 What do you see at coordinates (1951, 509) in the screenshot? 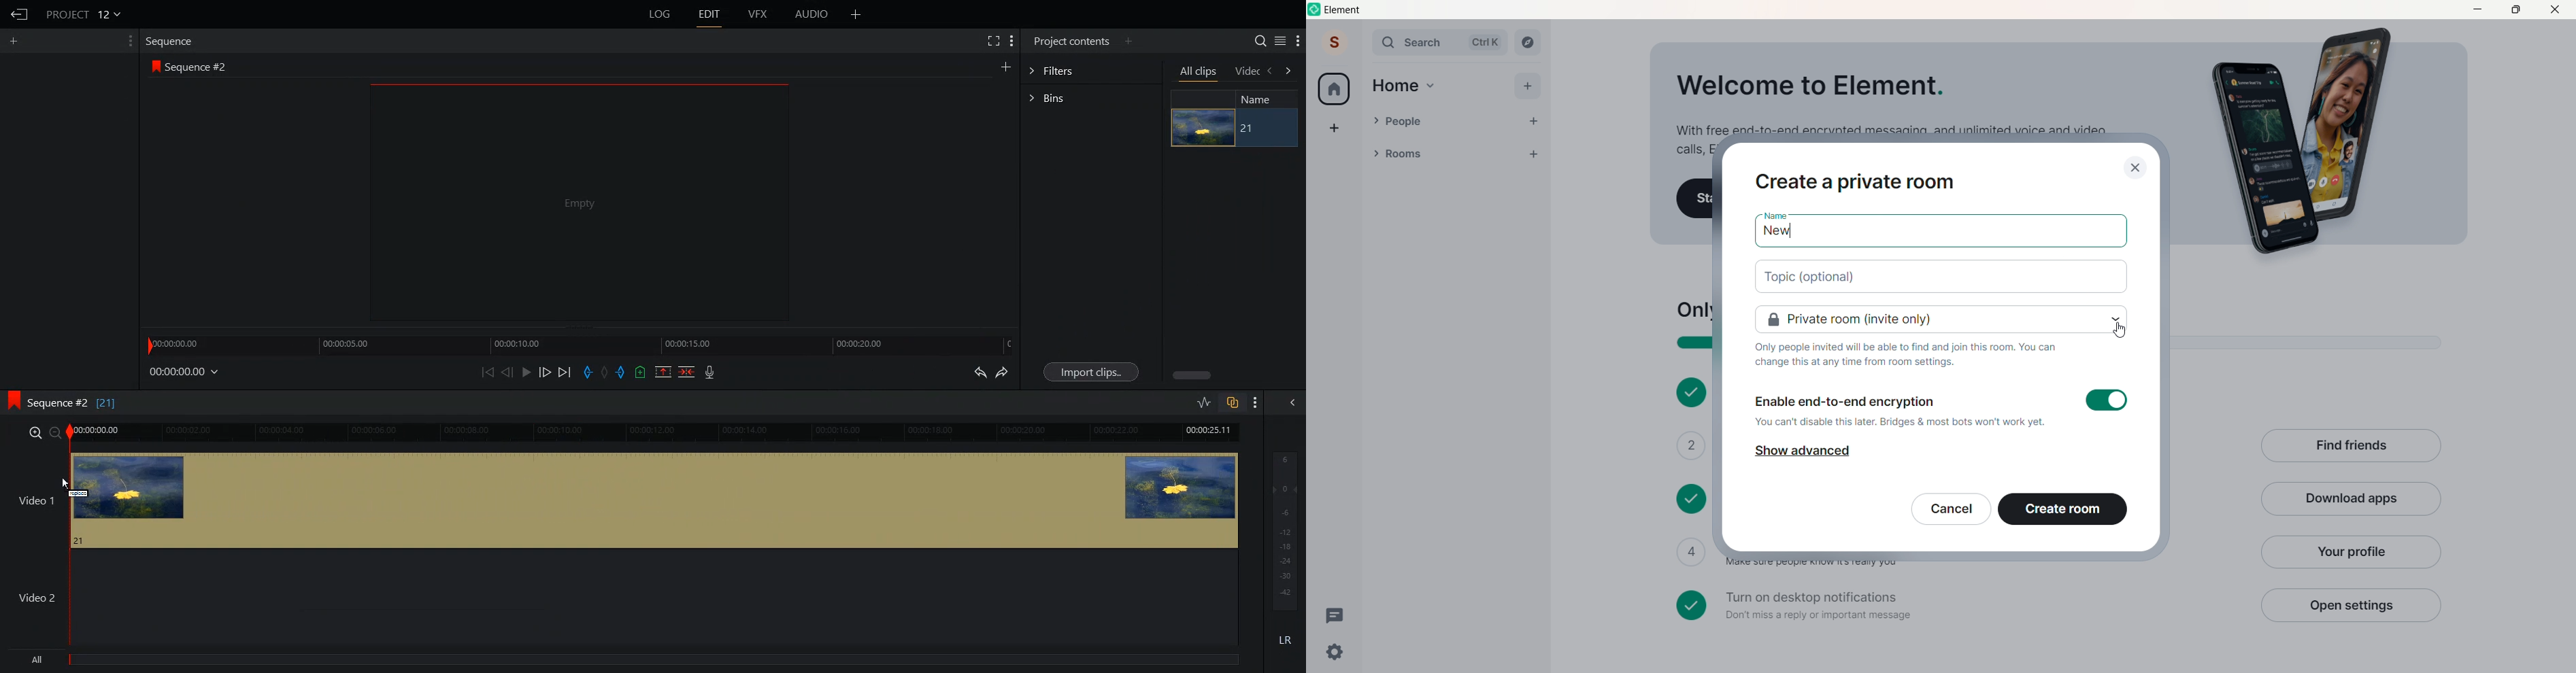
I see `Cancel` at bounding box center [1951, 509].